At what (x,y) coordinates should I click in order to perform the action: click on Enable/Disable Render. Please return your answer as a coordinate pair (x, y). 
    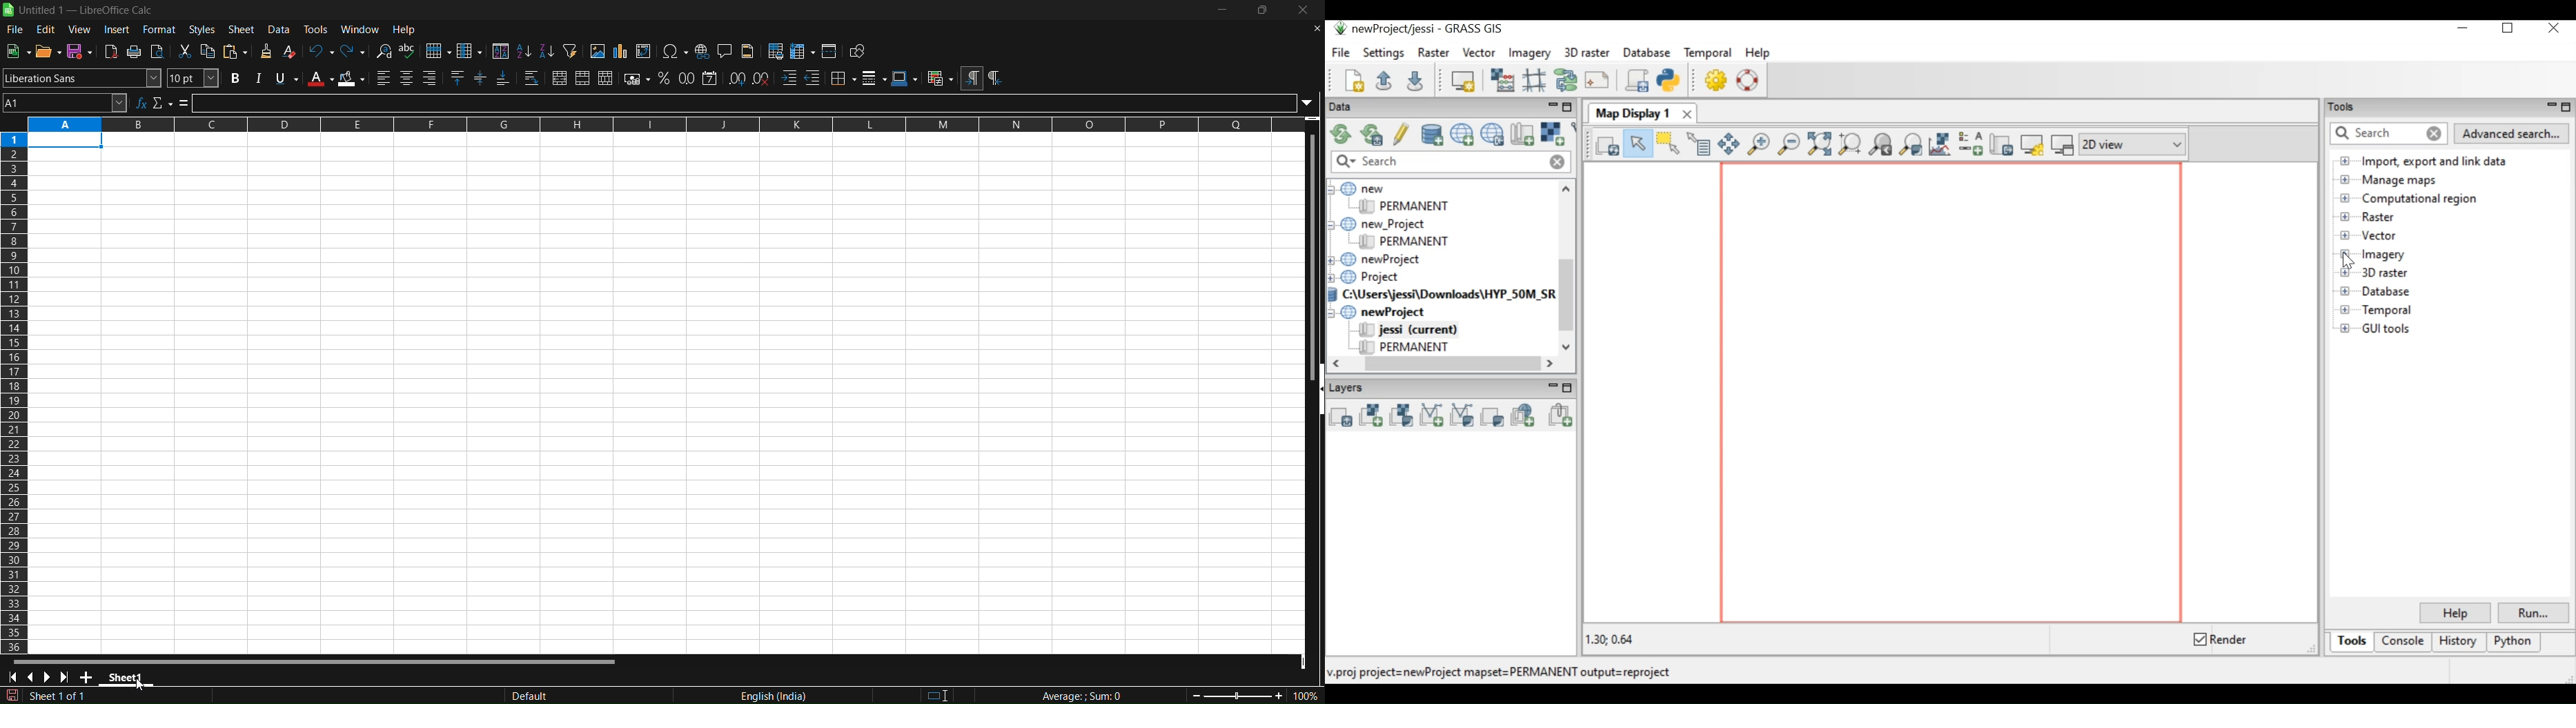
    Looking at the image, I should click on (2222, 639).